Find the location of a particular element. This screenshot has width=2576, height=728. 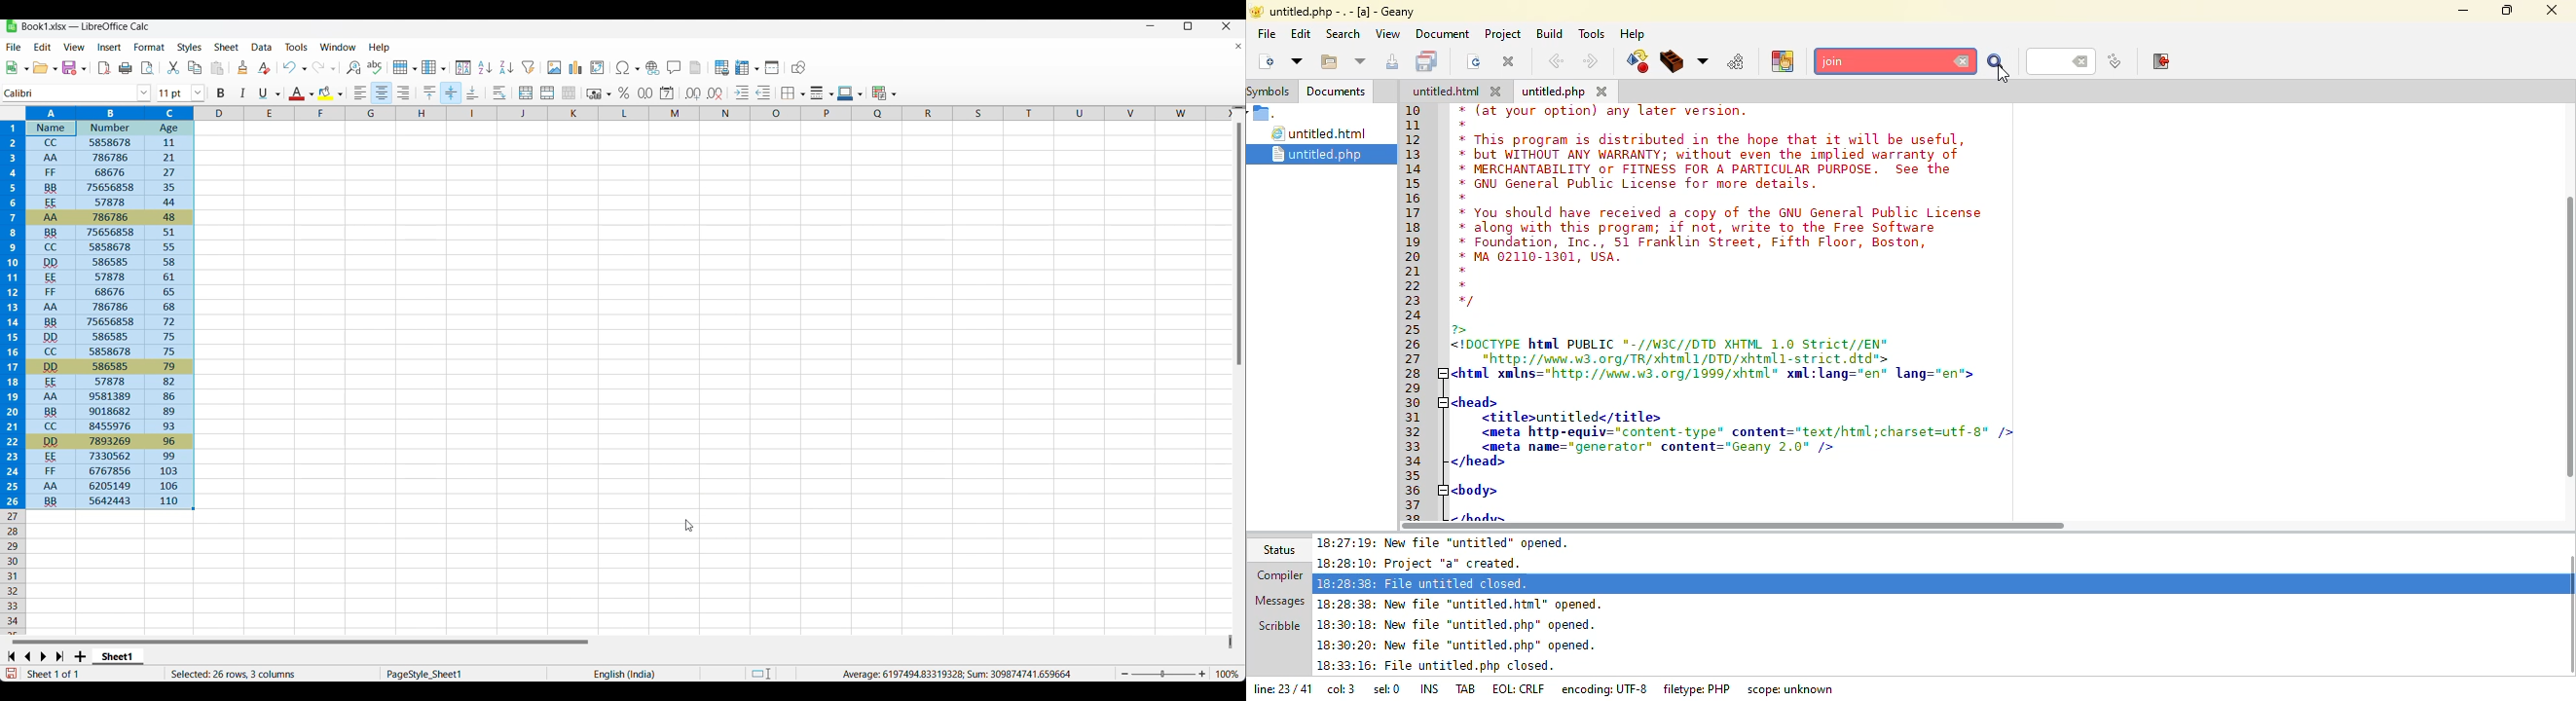

Border style options is located at coordinates (822, 93).